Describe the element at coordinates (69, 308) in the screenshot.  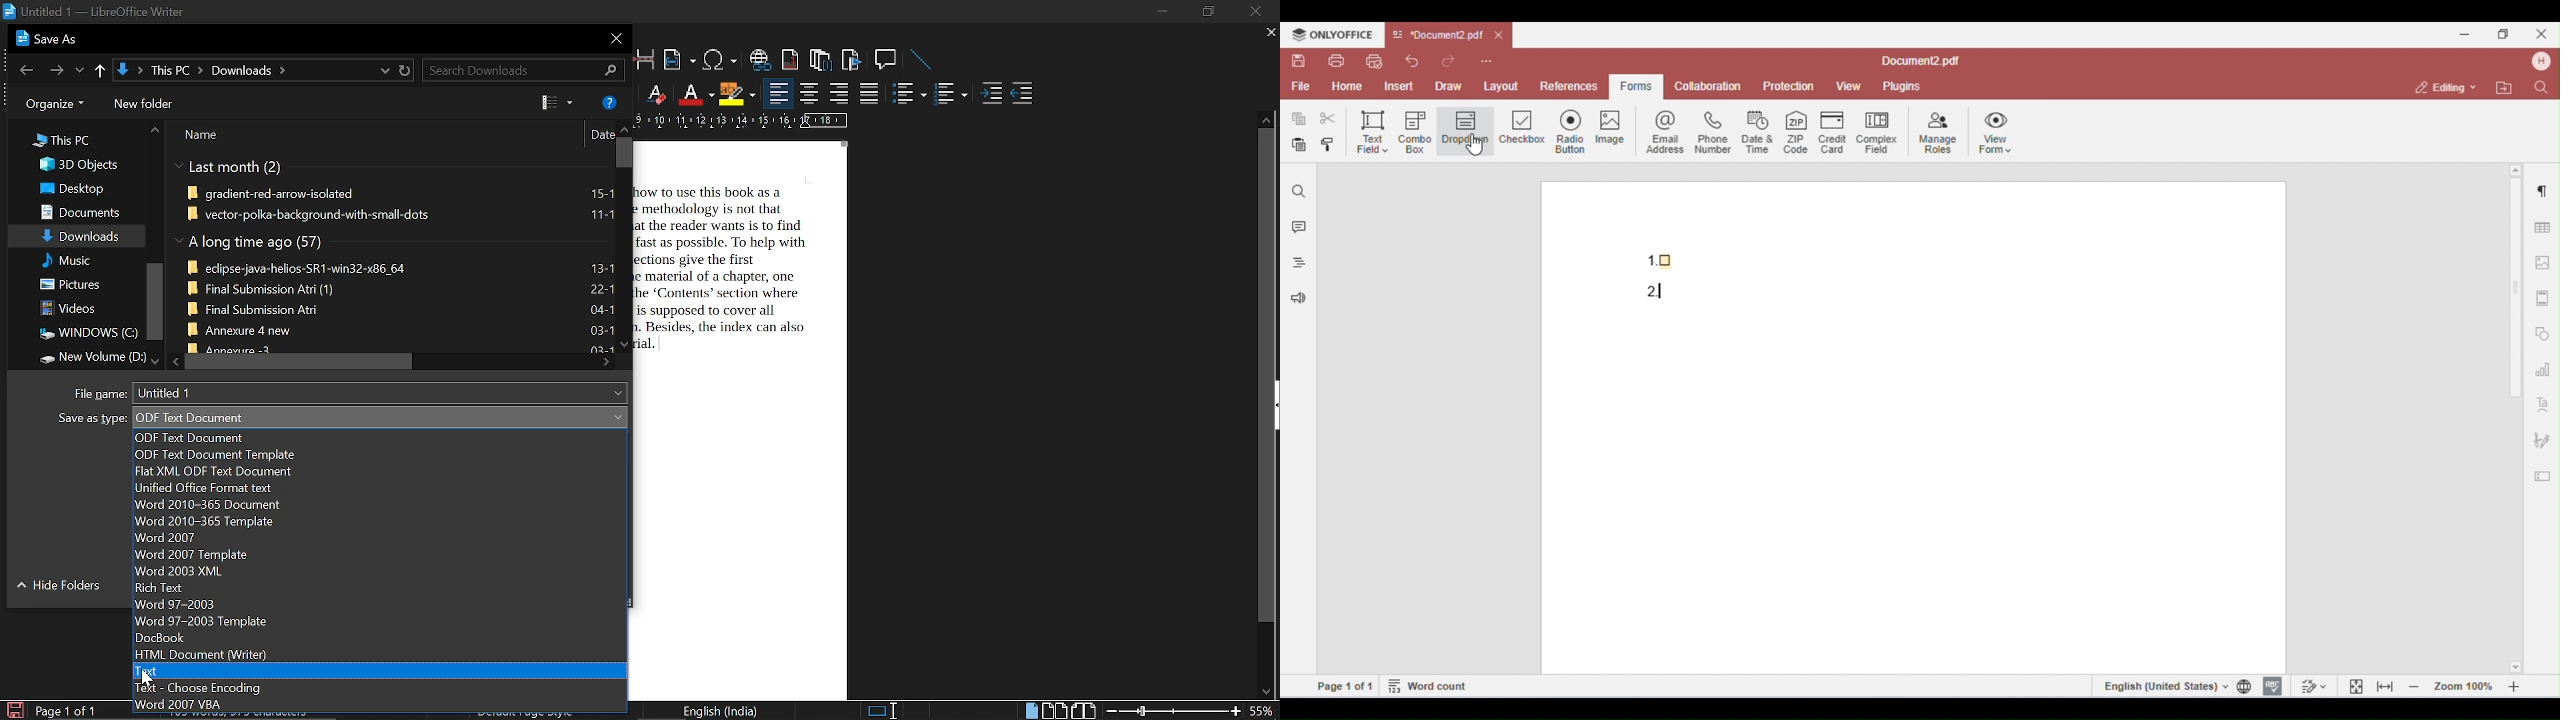
I see `Videos` at that location.